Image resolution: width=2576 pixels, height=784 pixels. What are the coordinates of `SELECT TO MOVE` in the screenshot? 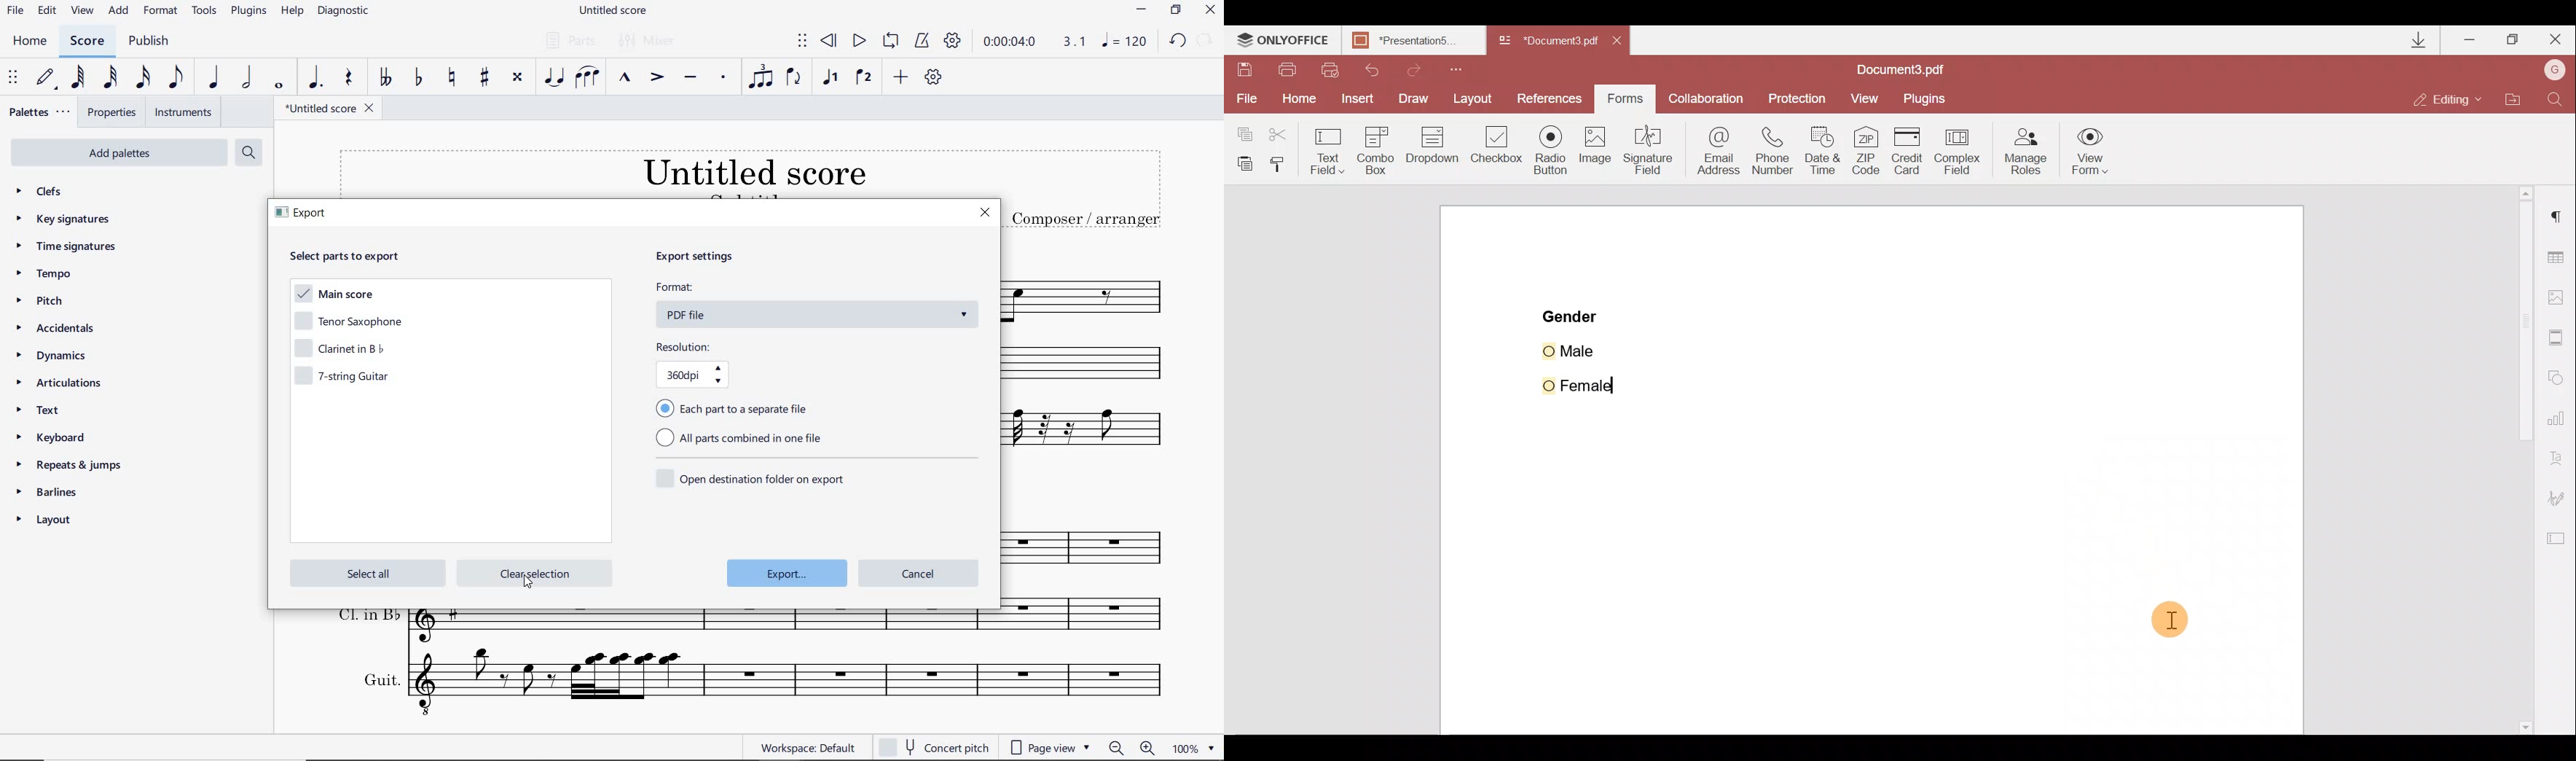 It's located at (801, 40).